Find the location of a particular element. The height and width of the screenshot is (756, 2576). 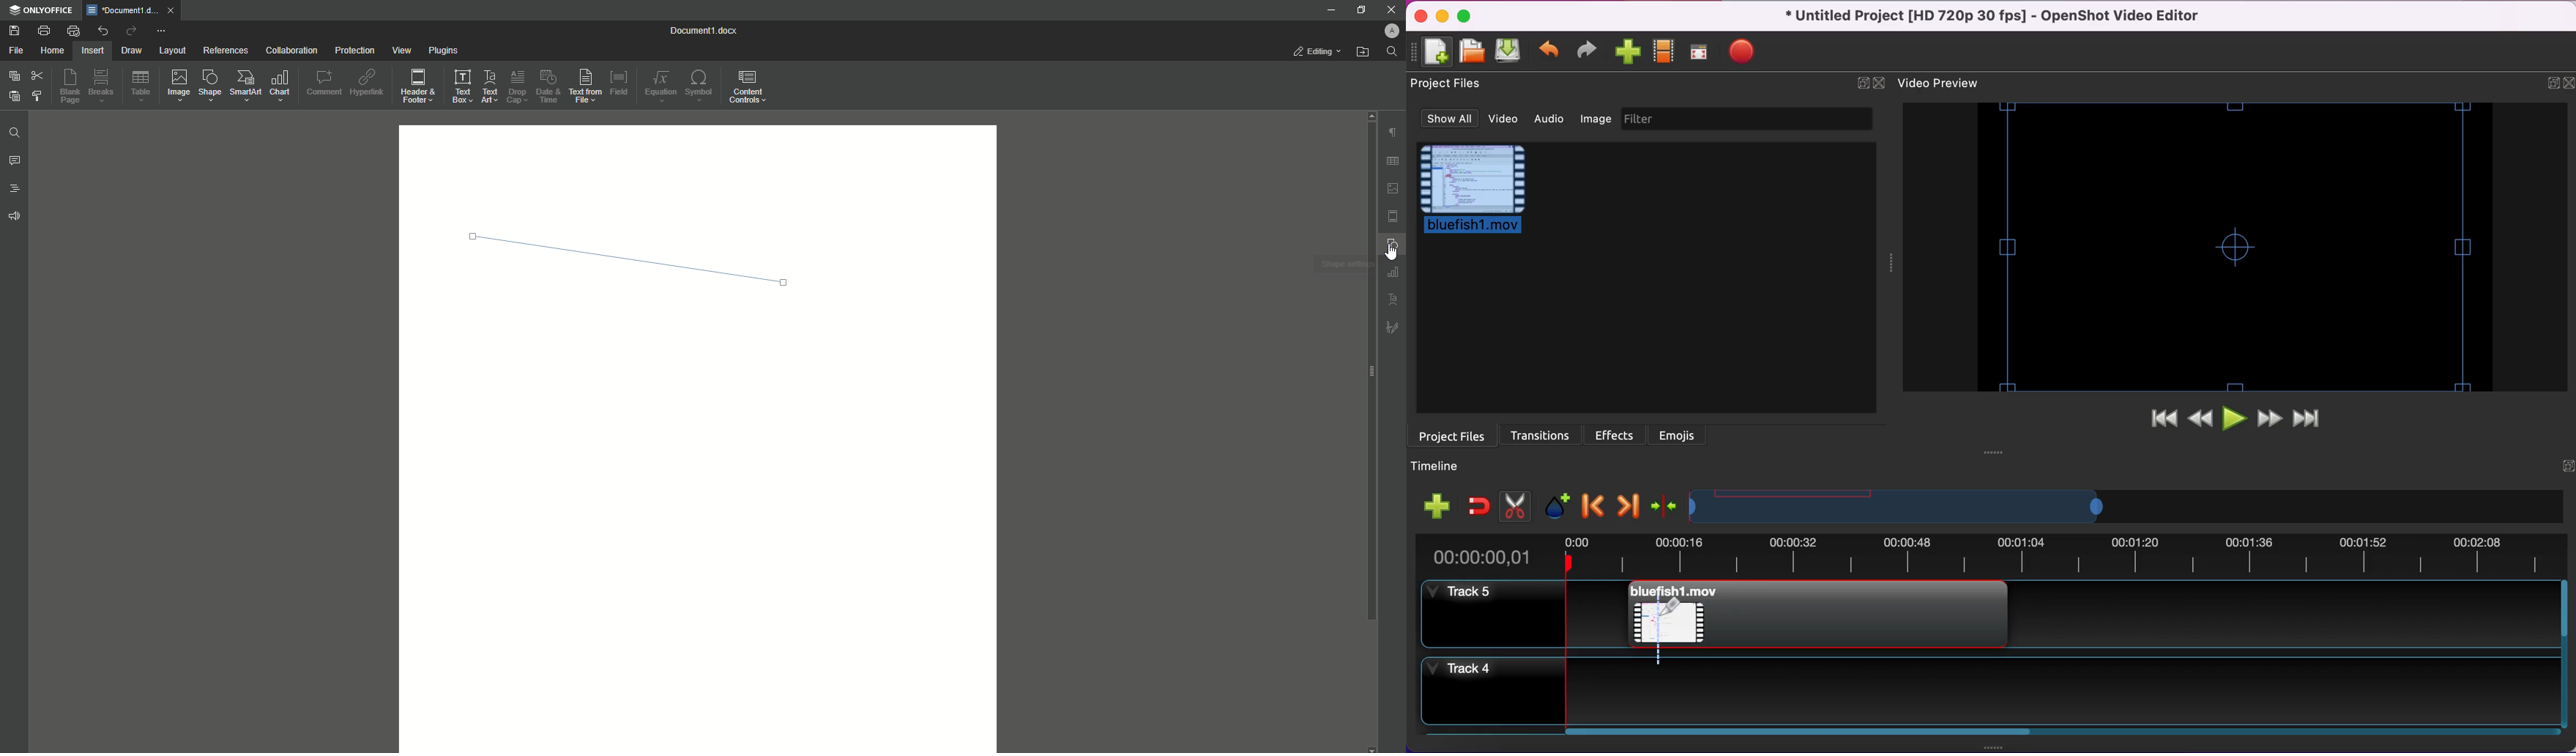

Restore is located at coordinates (1356, 10).